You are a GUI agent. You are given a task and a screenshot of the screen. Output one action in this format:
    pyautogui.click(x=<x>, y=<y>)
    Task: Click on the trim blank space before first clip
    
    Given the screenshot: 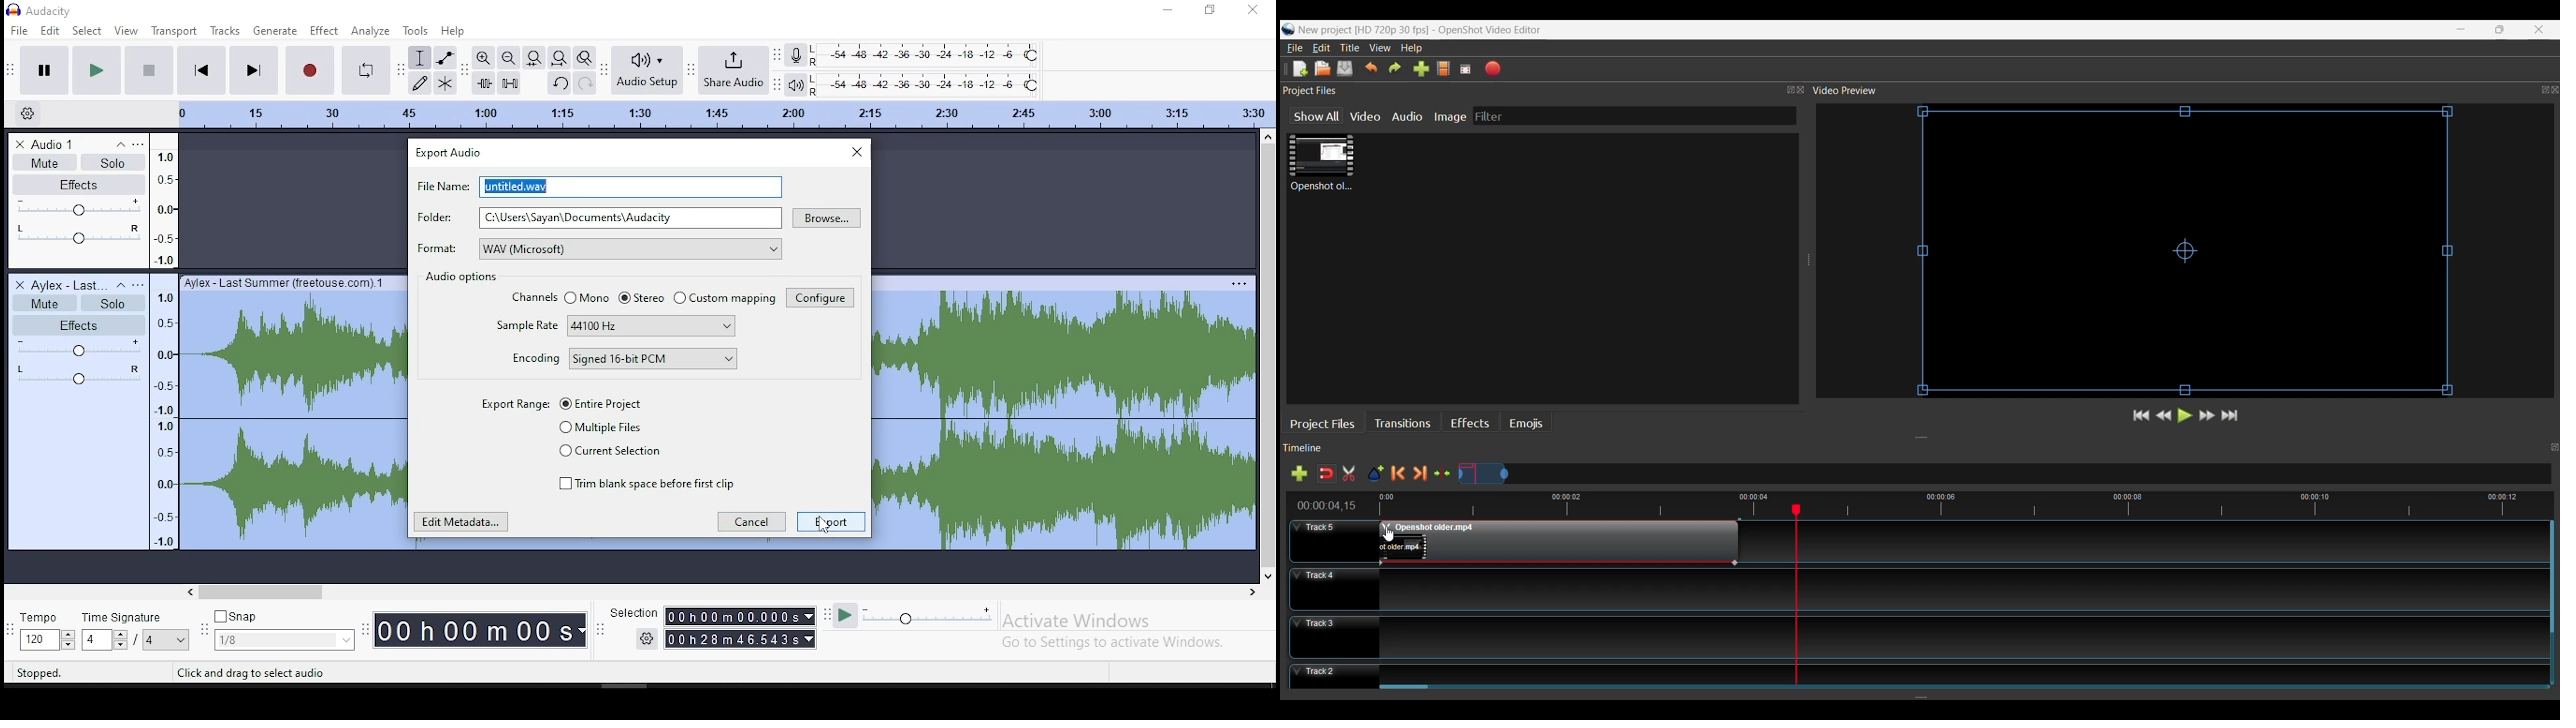 What is the action you would take?
    pyautogui.click(x=648, y=483)
    